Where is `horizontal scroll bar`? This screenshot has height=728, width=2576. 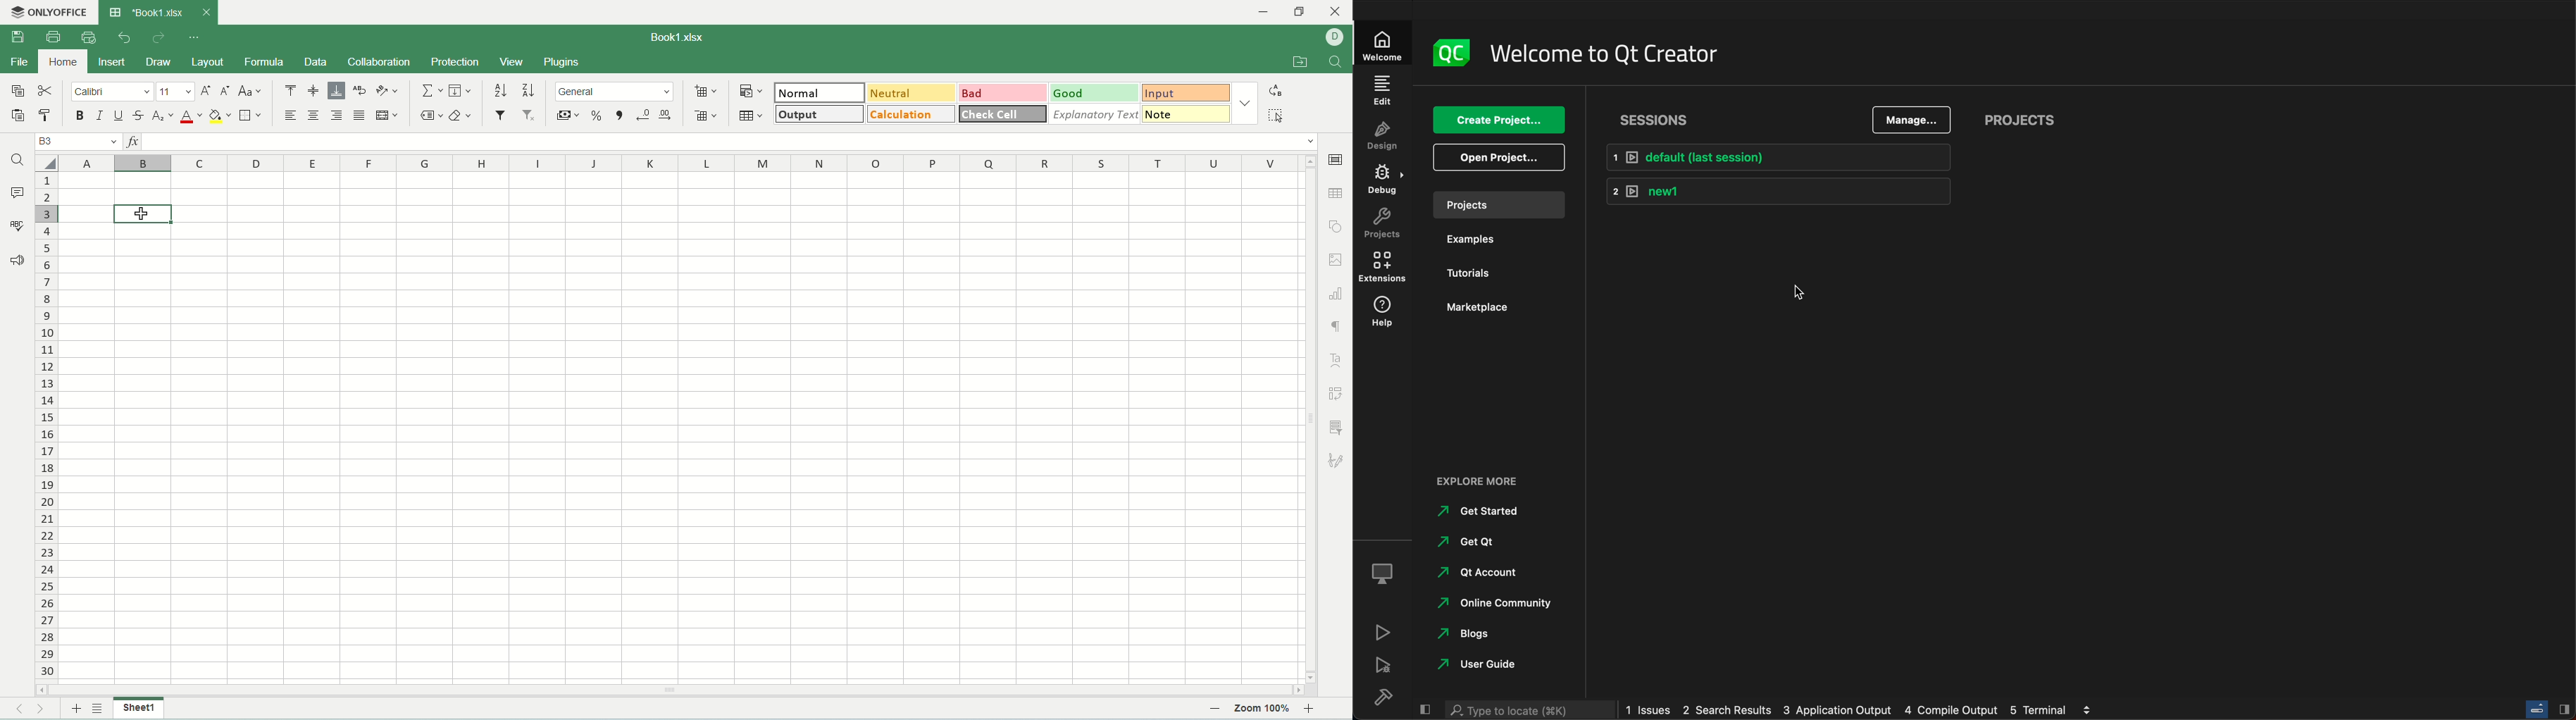
horizontal scroll bar is located at coordinates (670, 689).